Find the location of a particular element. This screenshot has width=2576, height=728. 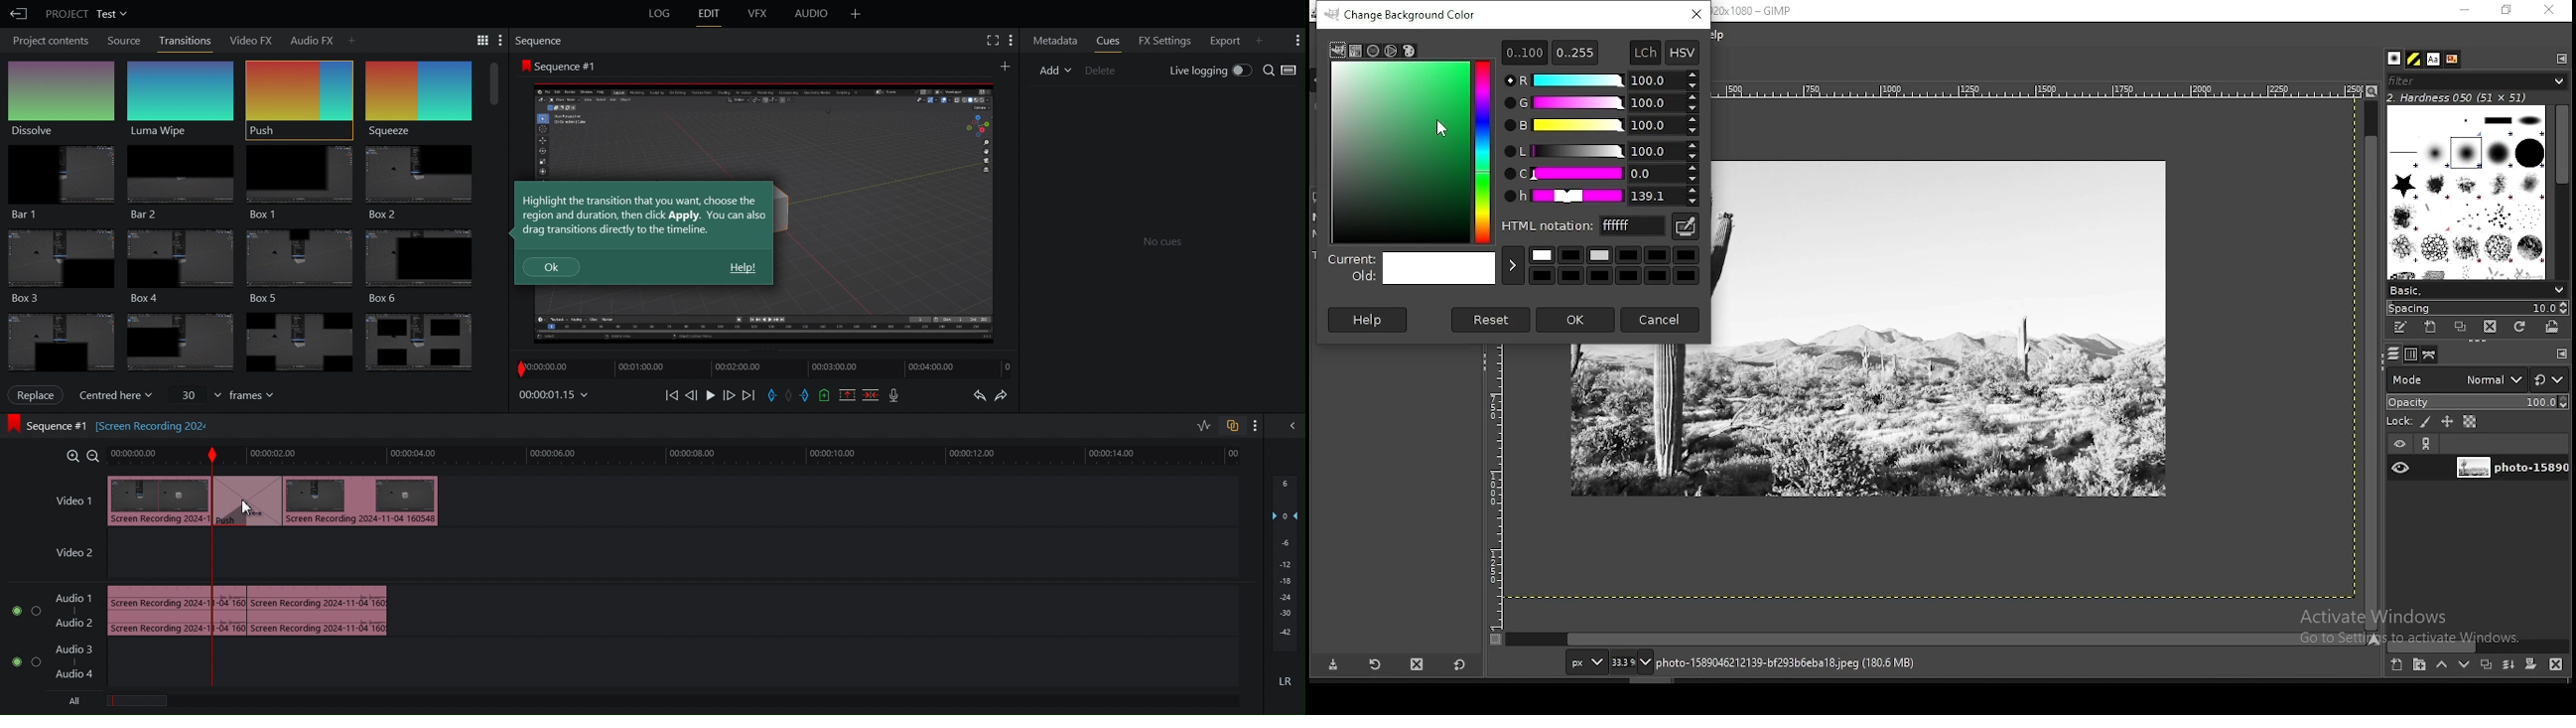

Transitions is located at coordinates (186, 39).